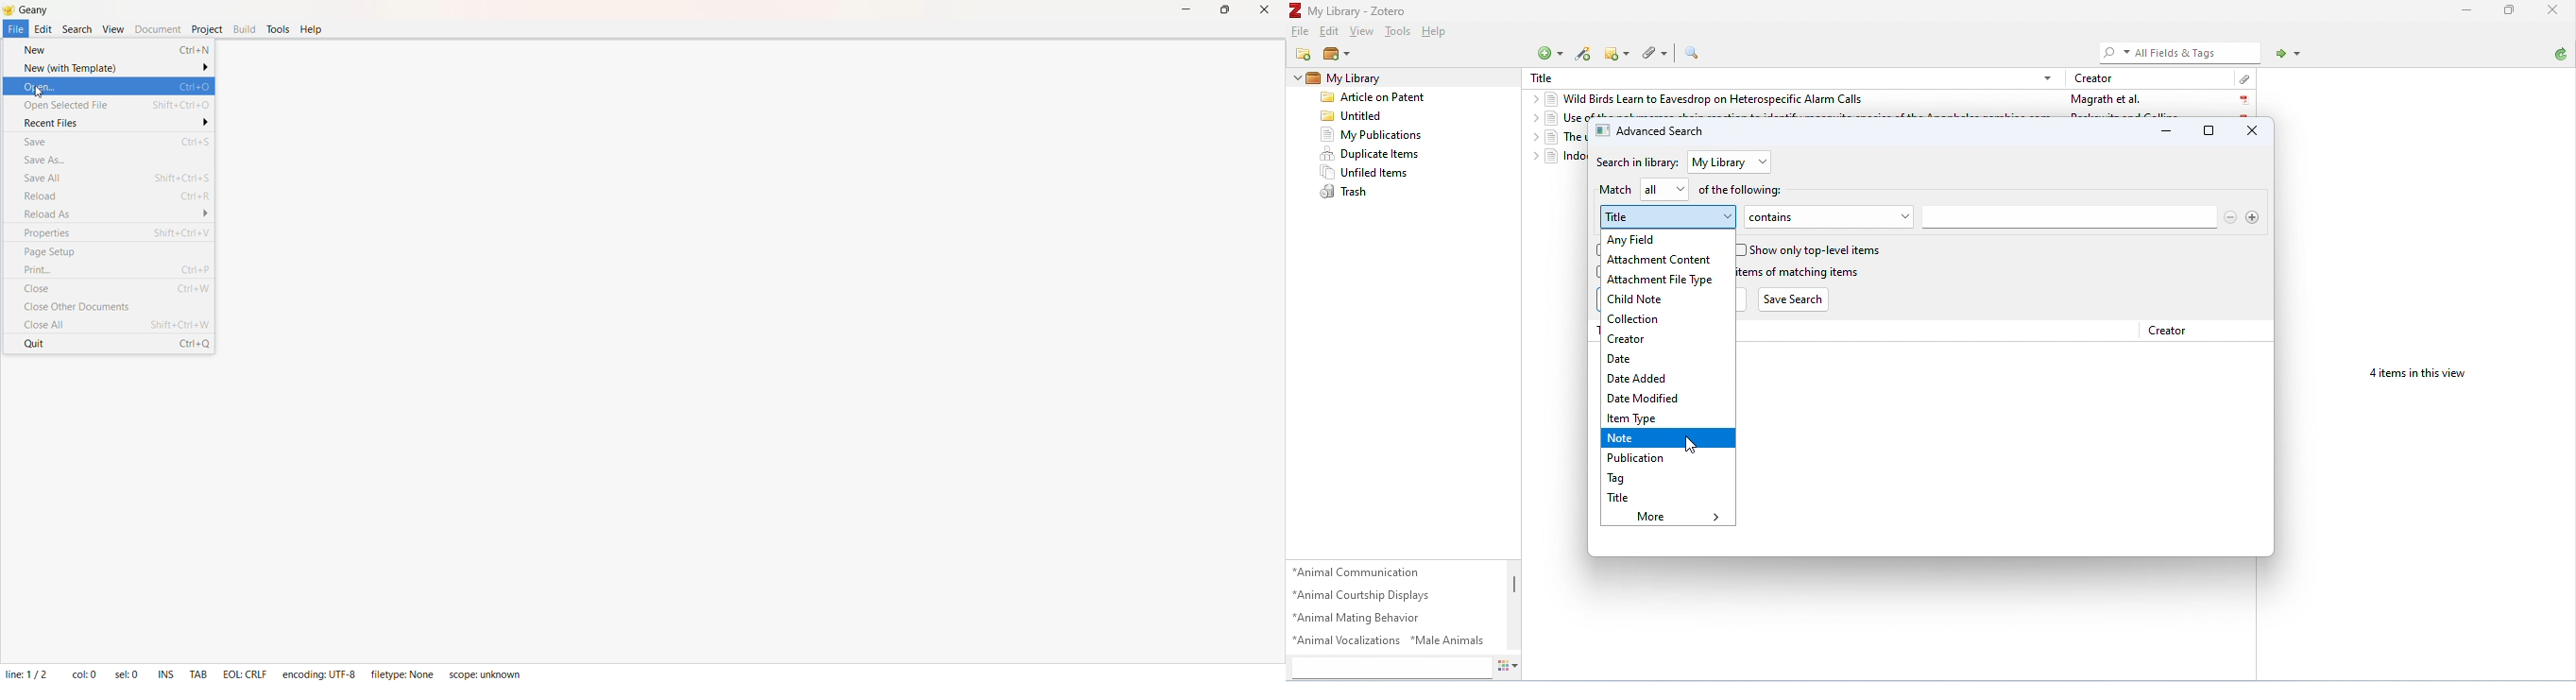 Image resolution: width=2576 pixels, height=700 pixels. I want to click on New, so click(118, 50).